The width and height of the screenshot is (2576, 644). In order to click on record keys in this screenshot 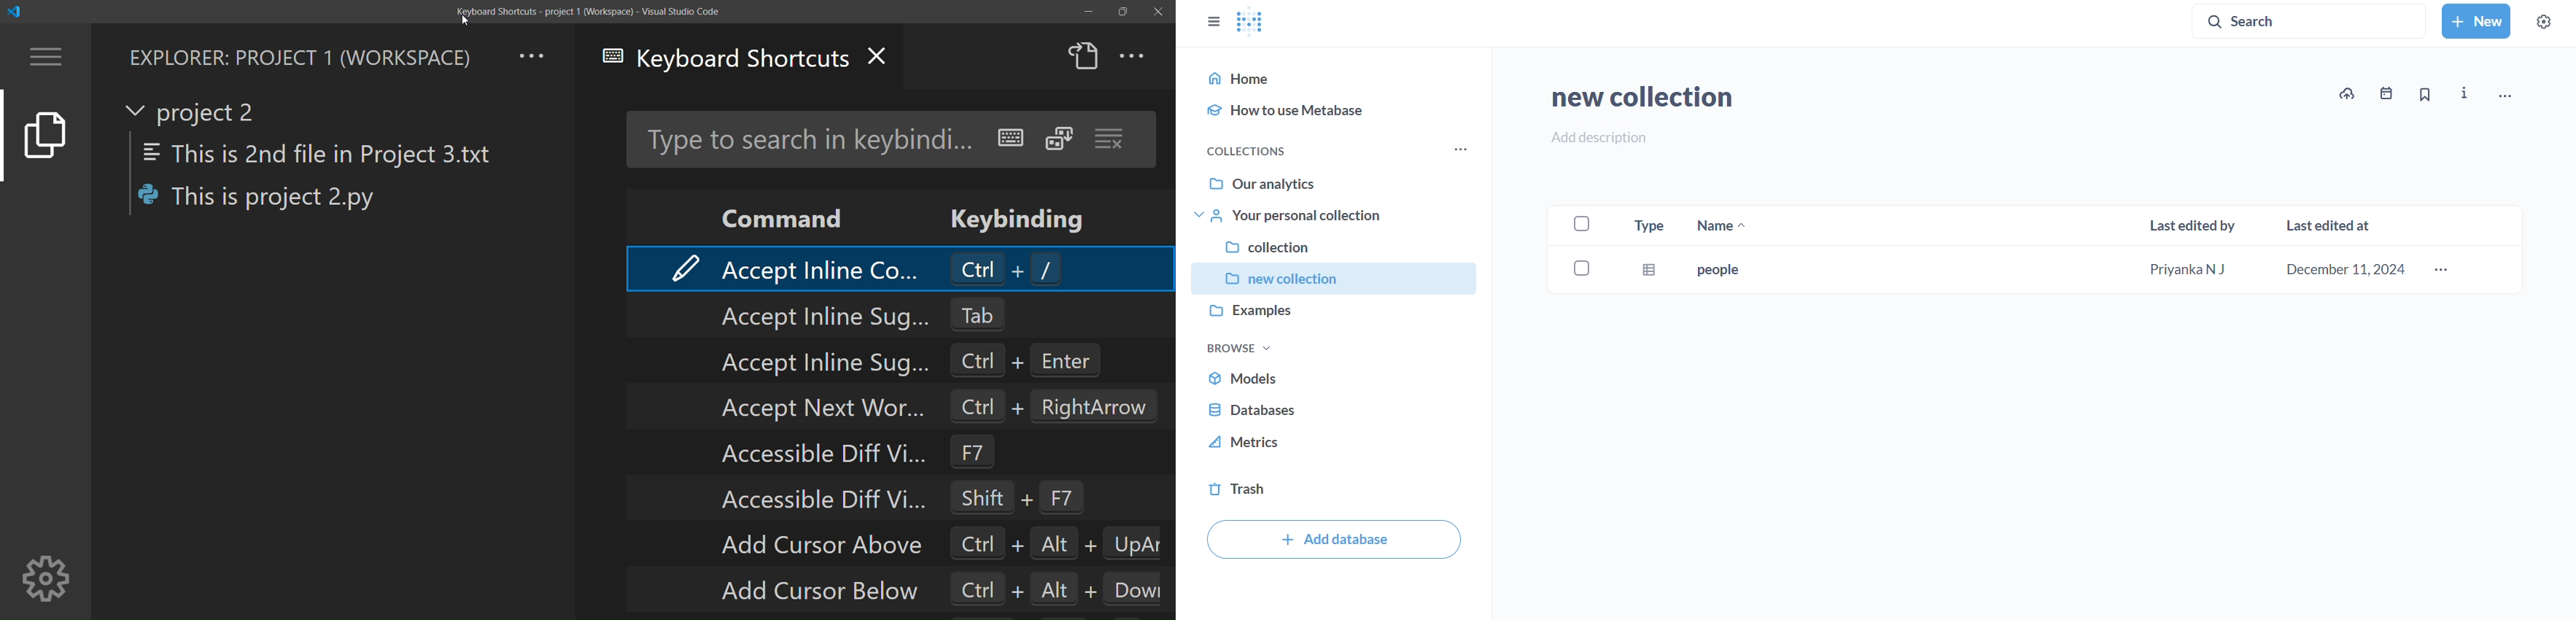, I will do `click(1012, 134)`.